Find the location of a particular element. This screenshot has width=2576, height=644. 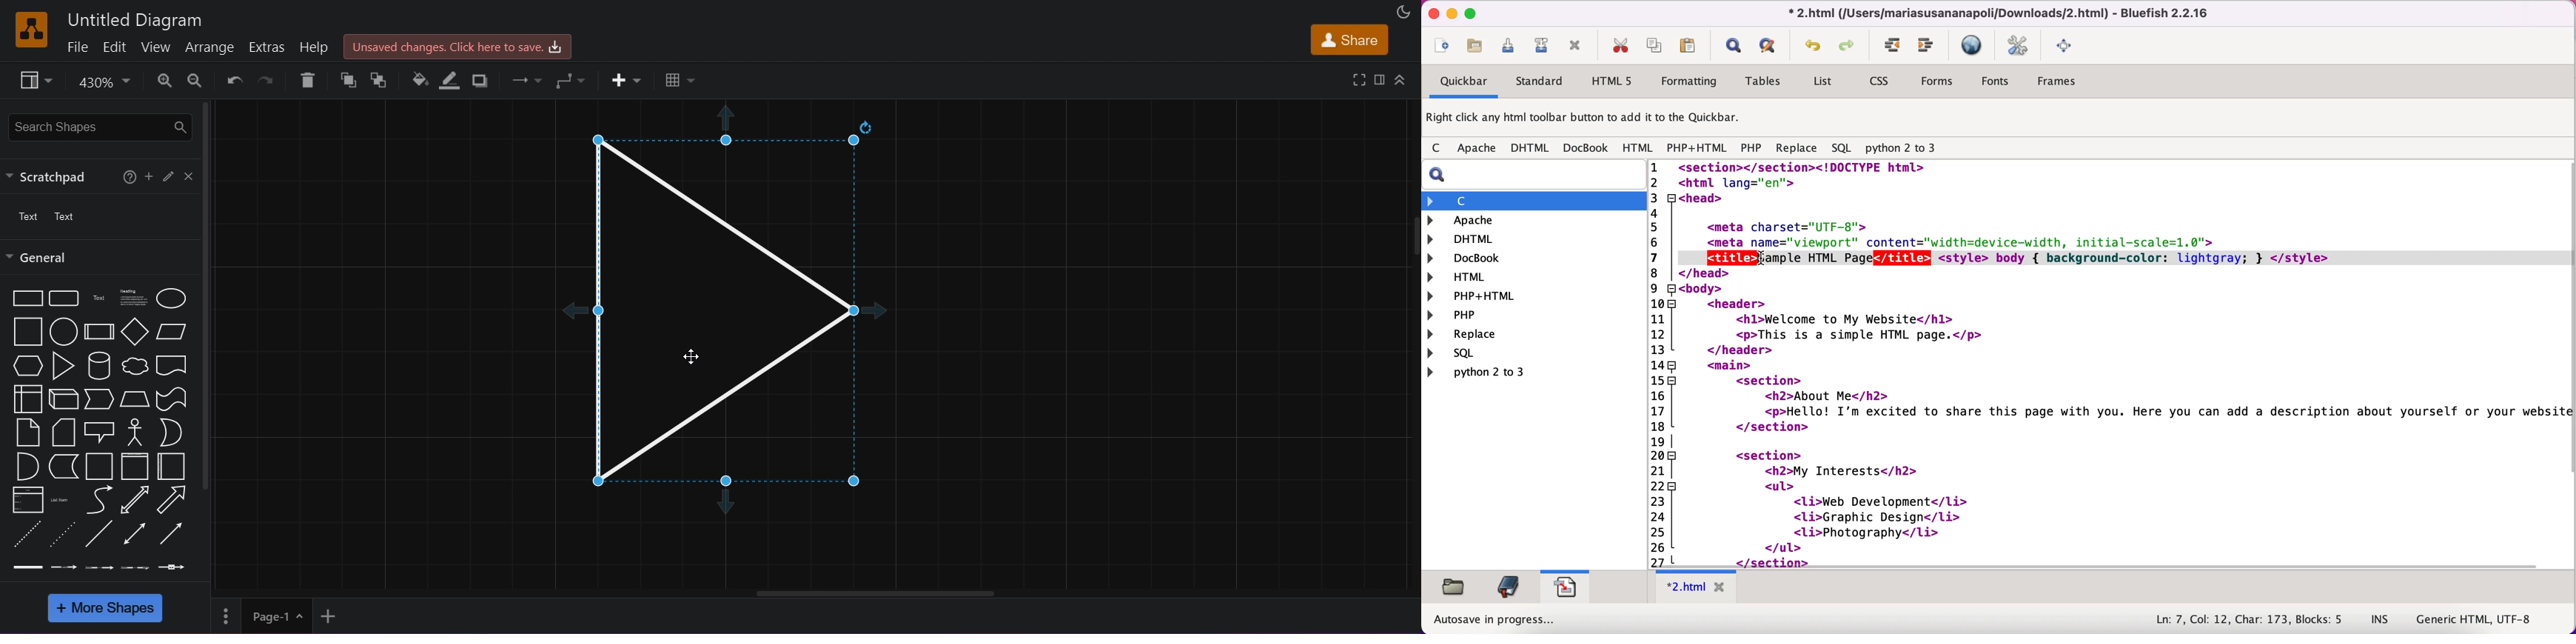

waypoints is located at coordinates (570, 78).